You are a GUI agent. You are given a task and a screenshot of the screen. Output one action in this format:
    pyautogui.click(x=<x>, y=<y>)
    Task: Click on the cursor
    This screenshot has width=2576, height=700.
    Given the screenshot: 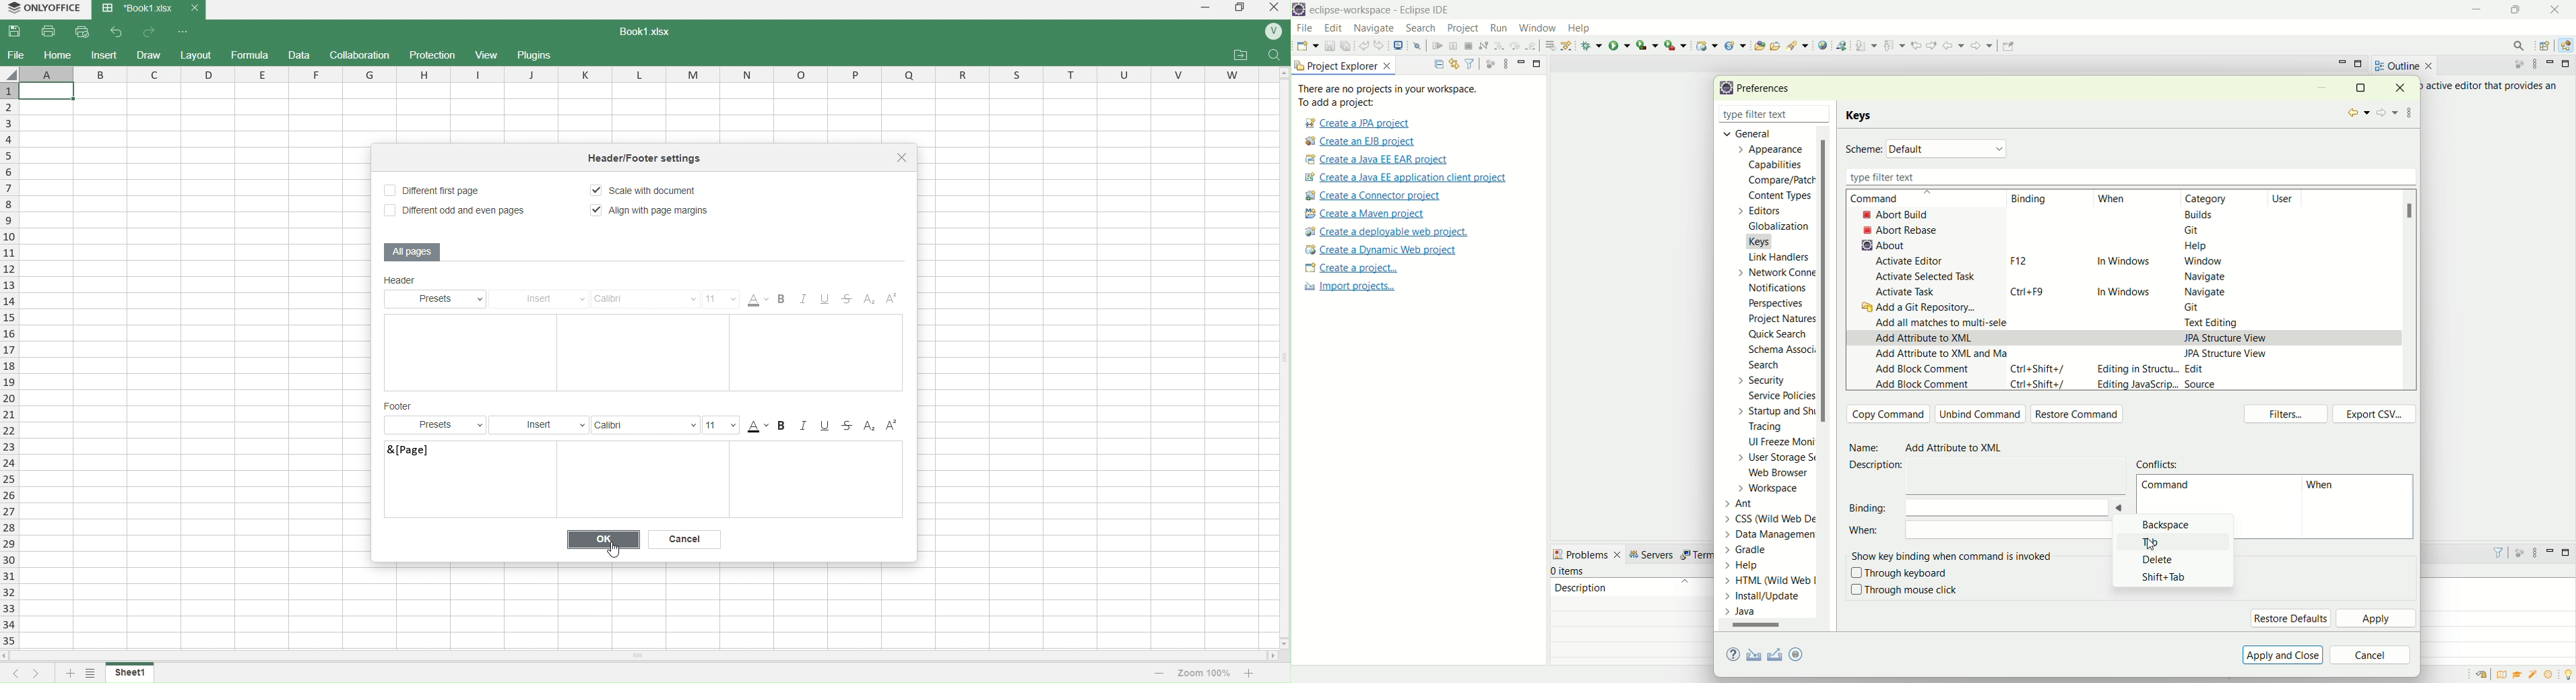 What is the action you would take?
    pyautogui.click(x=614, y=550)
    